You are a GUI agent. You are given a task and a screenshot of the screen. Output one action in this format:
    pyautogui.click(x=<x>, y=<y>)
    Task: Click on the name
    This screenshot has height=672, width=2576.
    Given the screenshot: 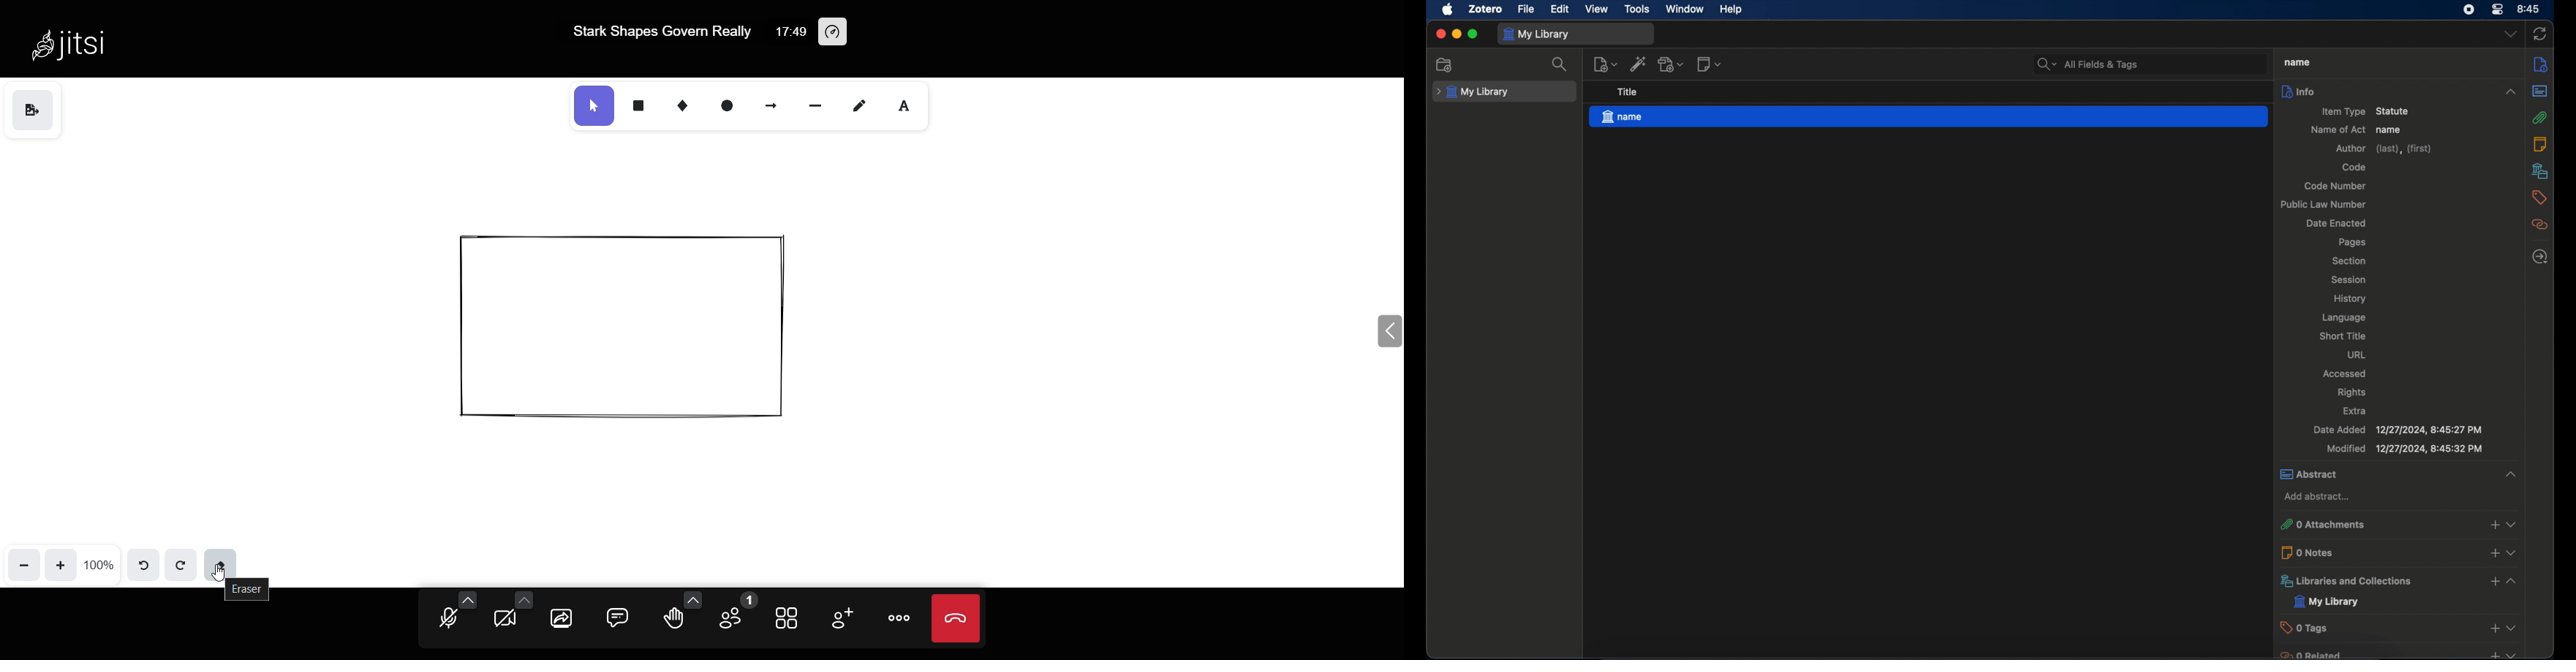 What is the action you would take?
    pyautogui.click(x=2297, y=62)
    